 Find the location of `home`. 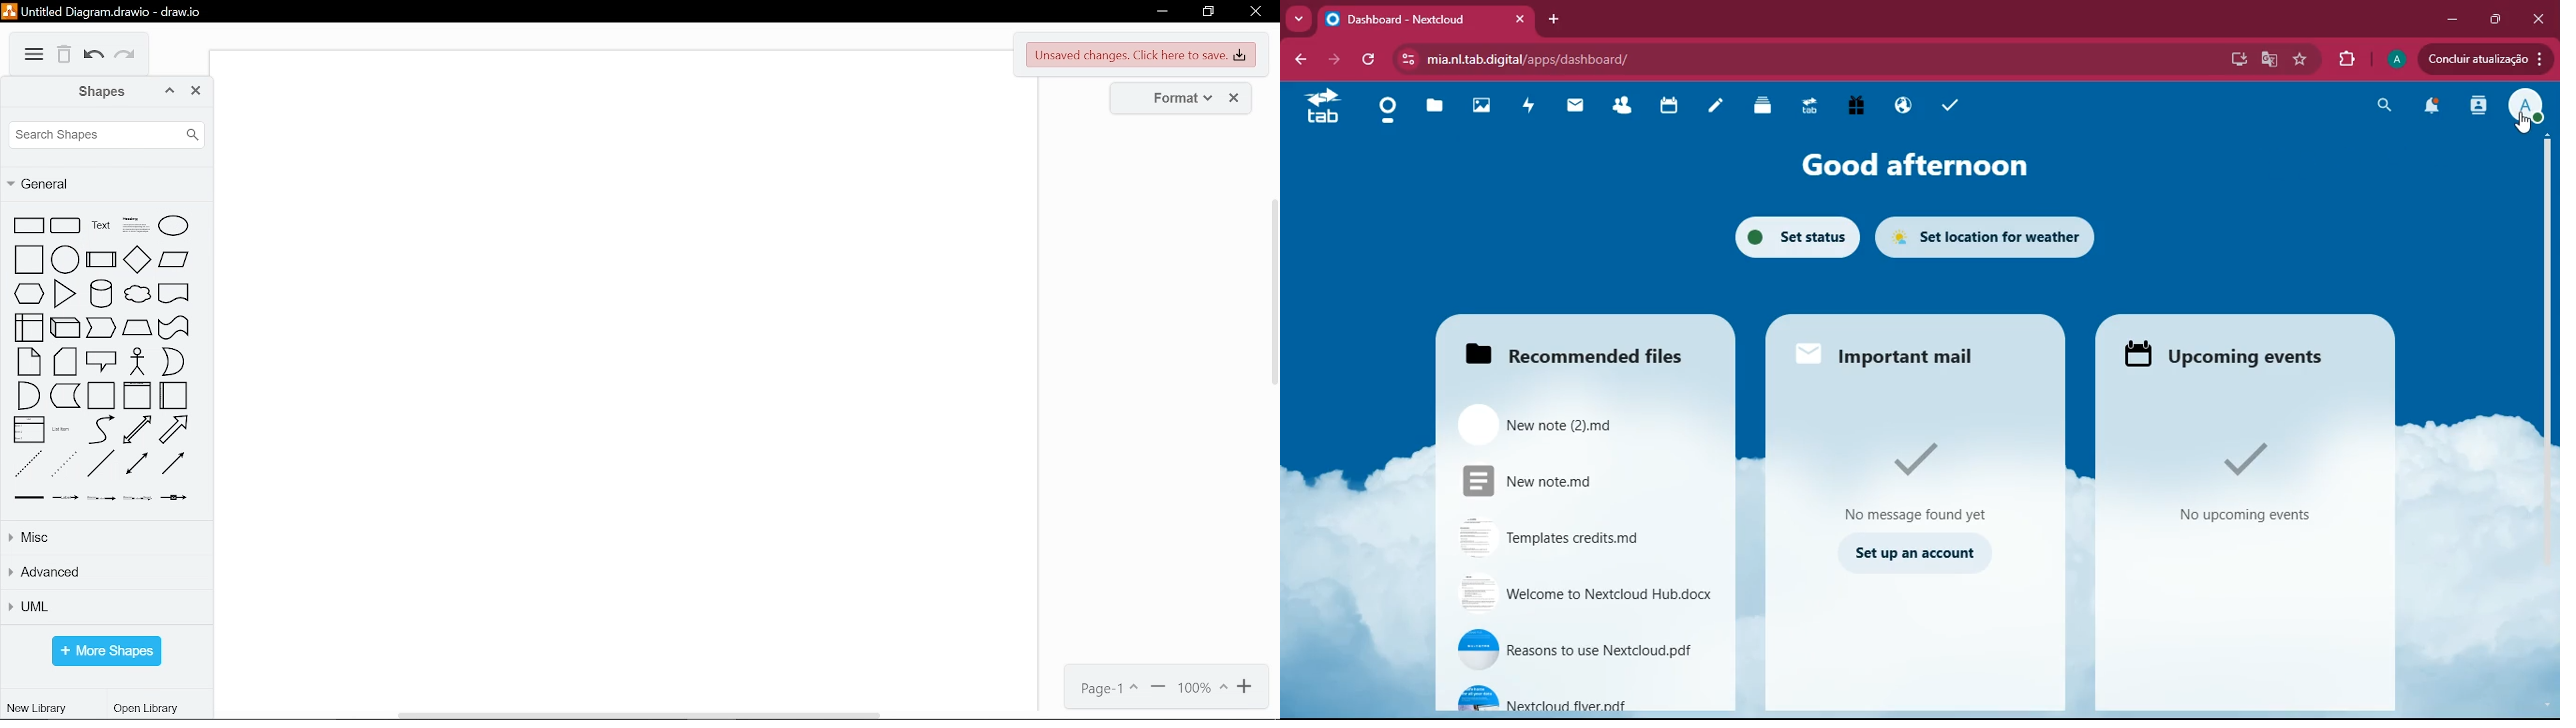

home is located at coordinates (1383, 113).